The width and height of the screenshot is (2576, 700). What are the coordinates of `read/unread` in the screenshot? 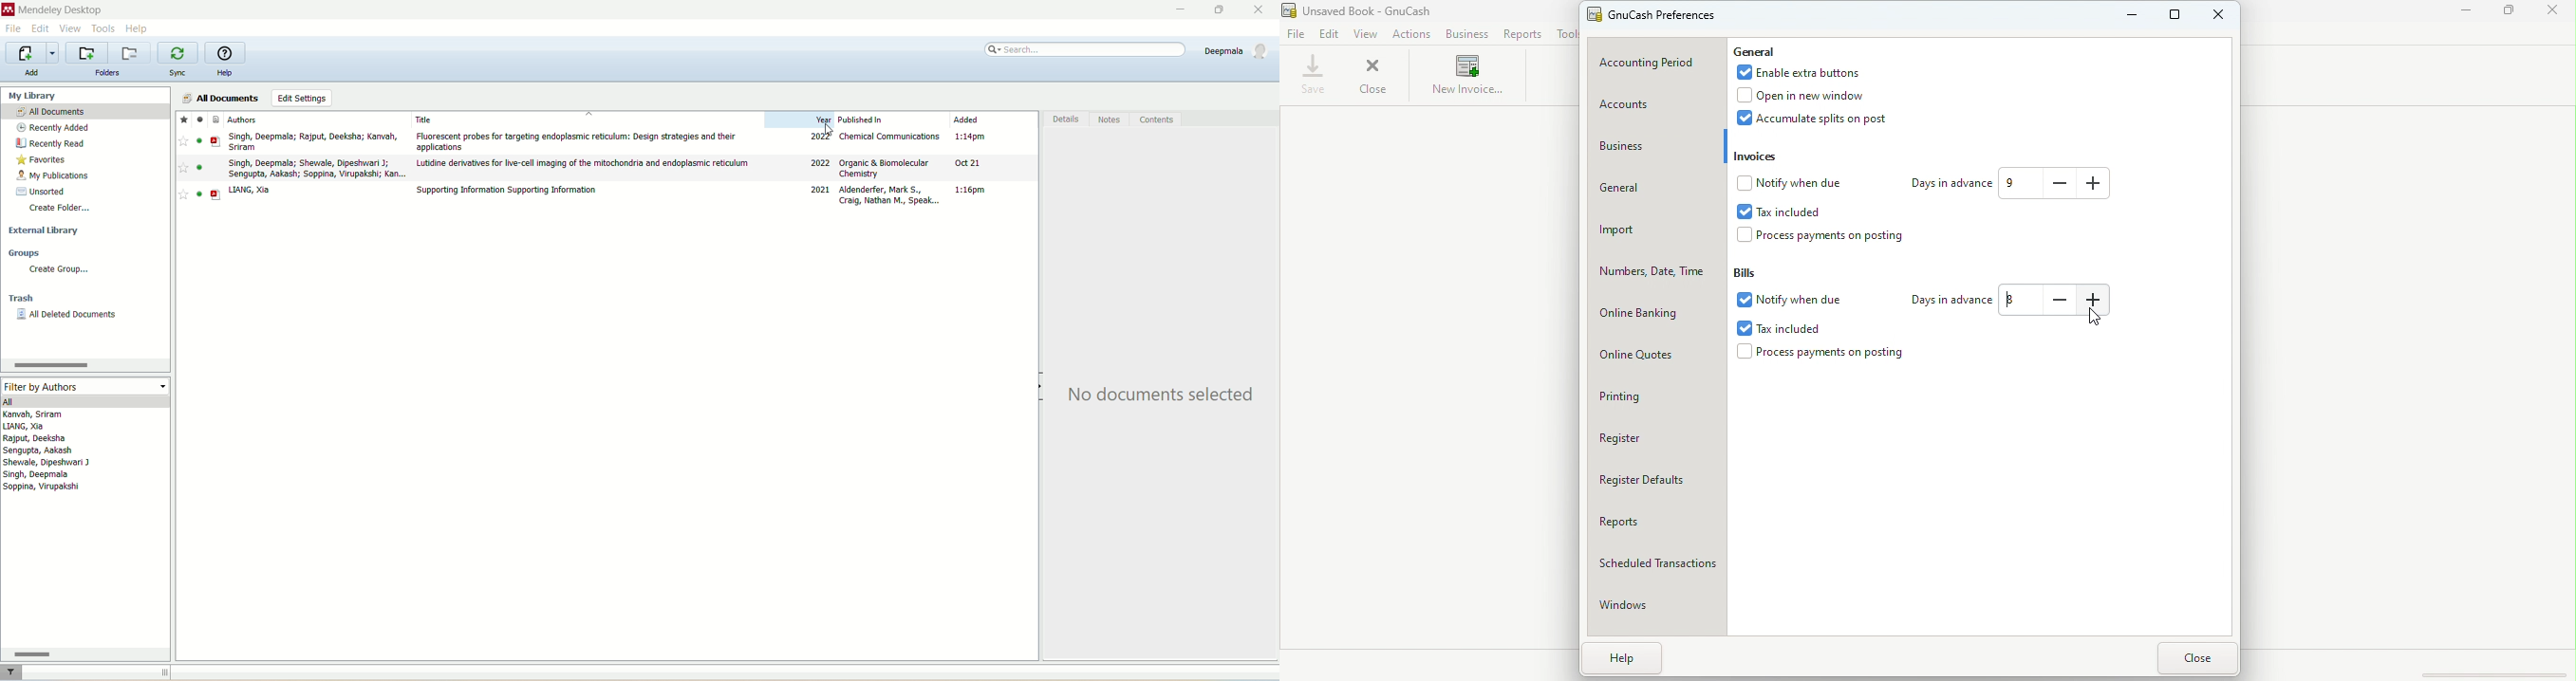 It's located at (203, 169).